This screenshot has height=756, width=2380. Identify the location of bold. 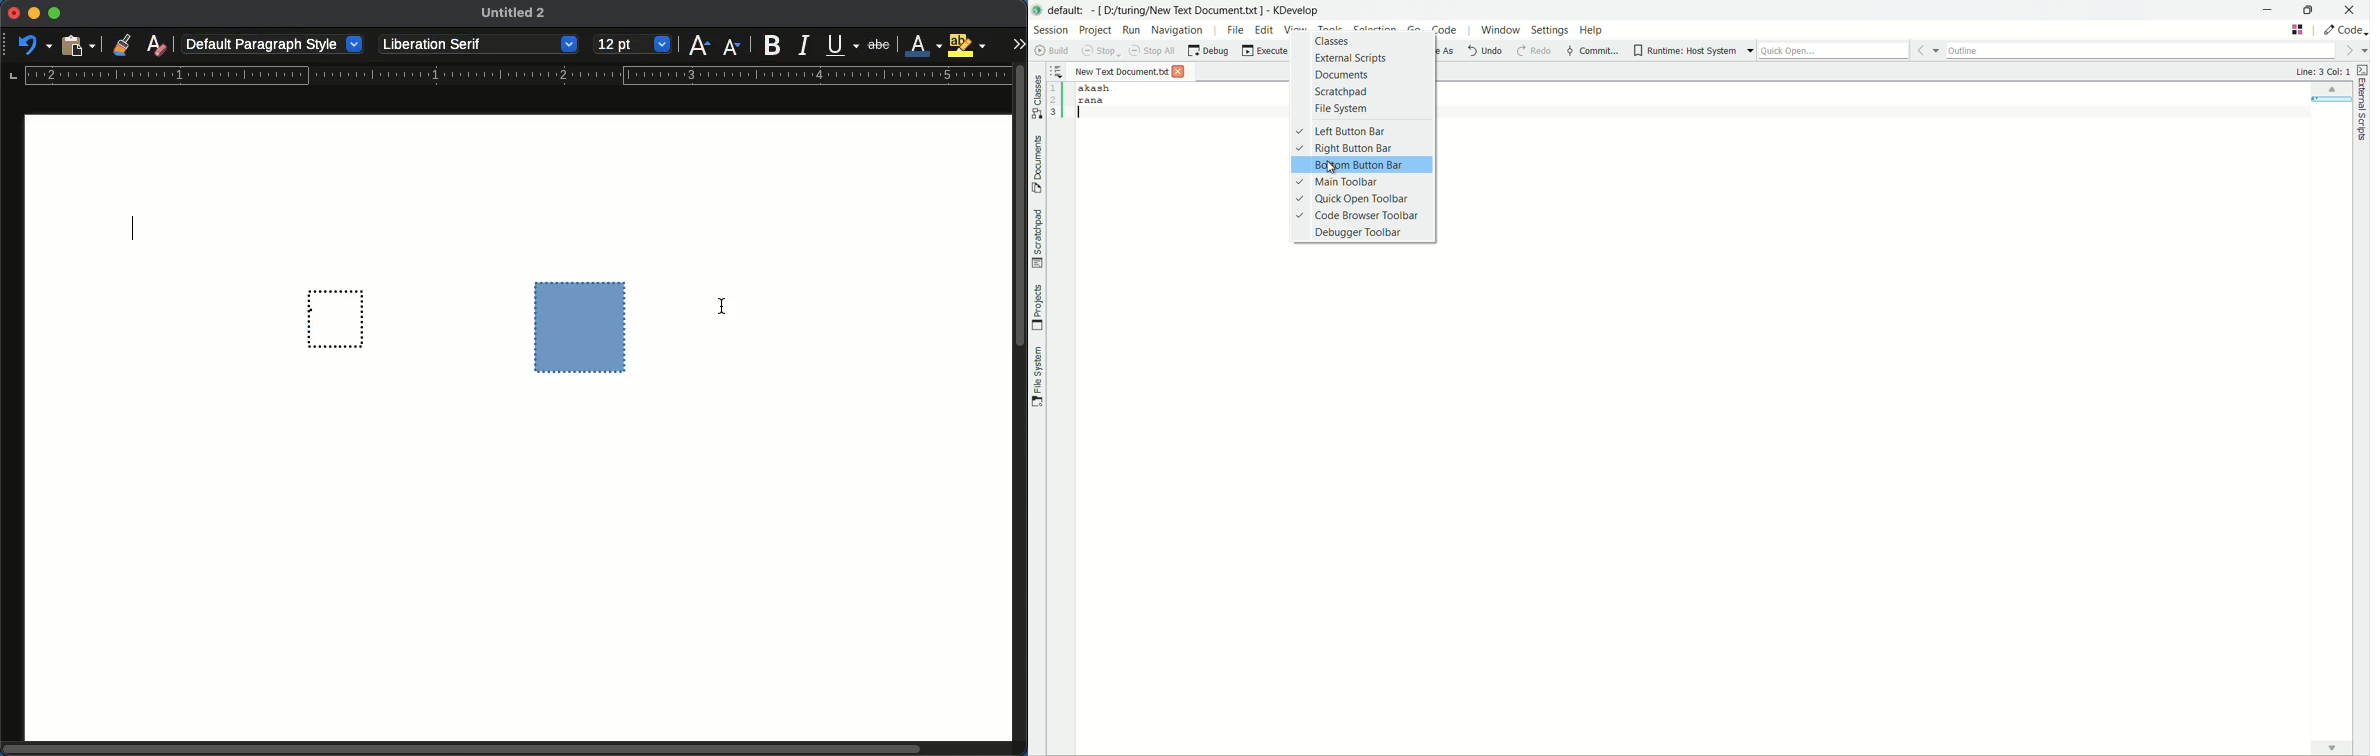
(772, 45).